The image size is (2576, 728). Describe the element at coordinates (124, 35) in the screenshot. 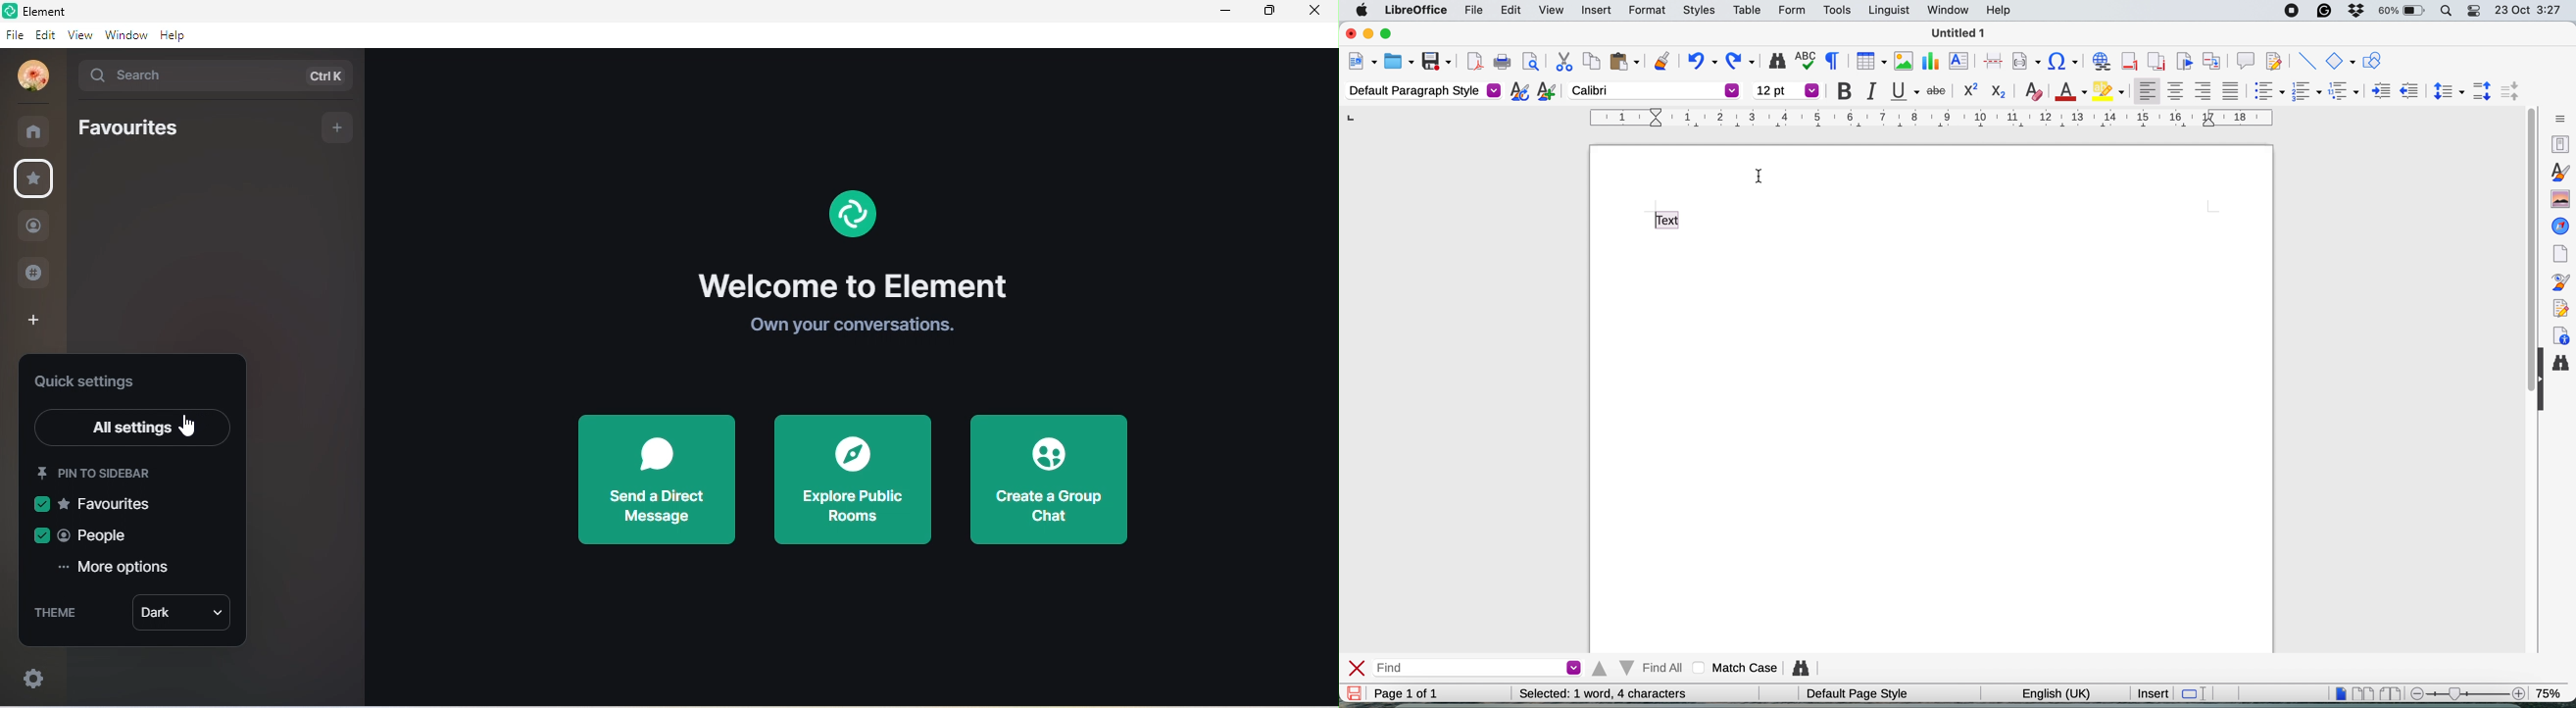

I see `window` at that location.